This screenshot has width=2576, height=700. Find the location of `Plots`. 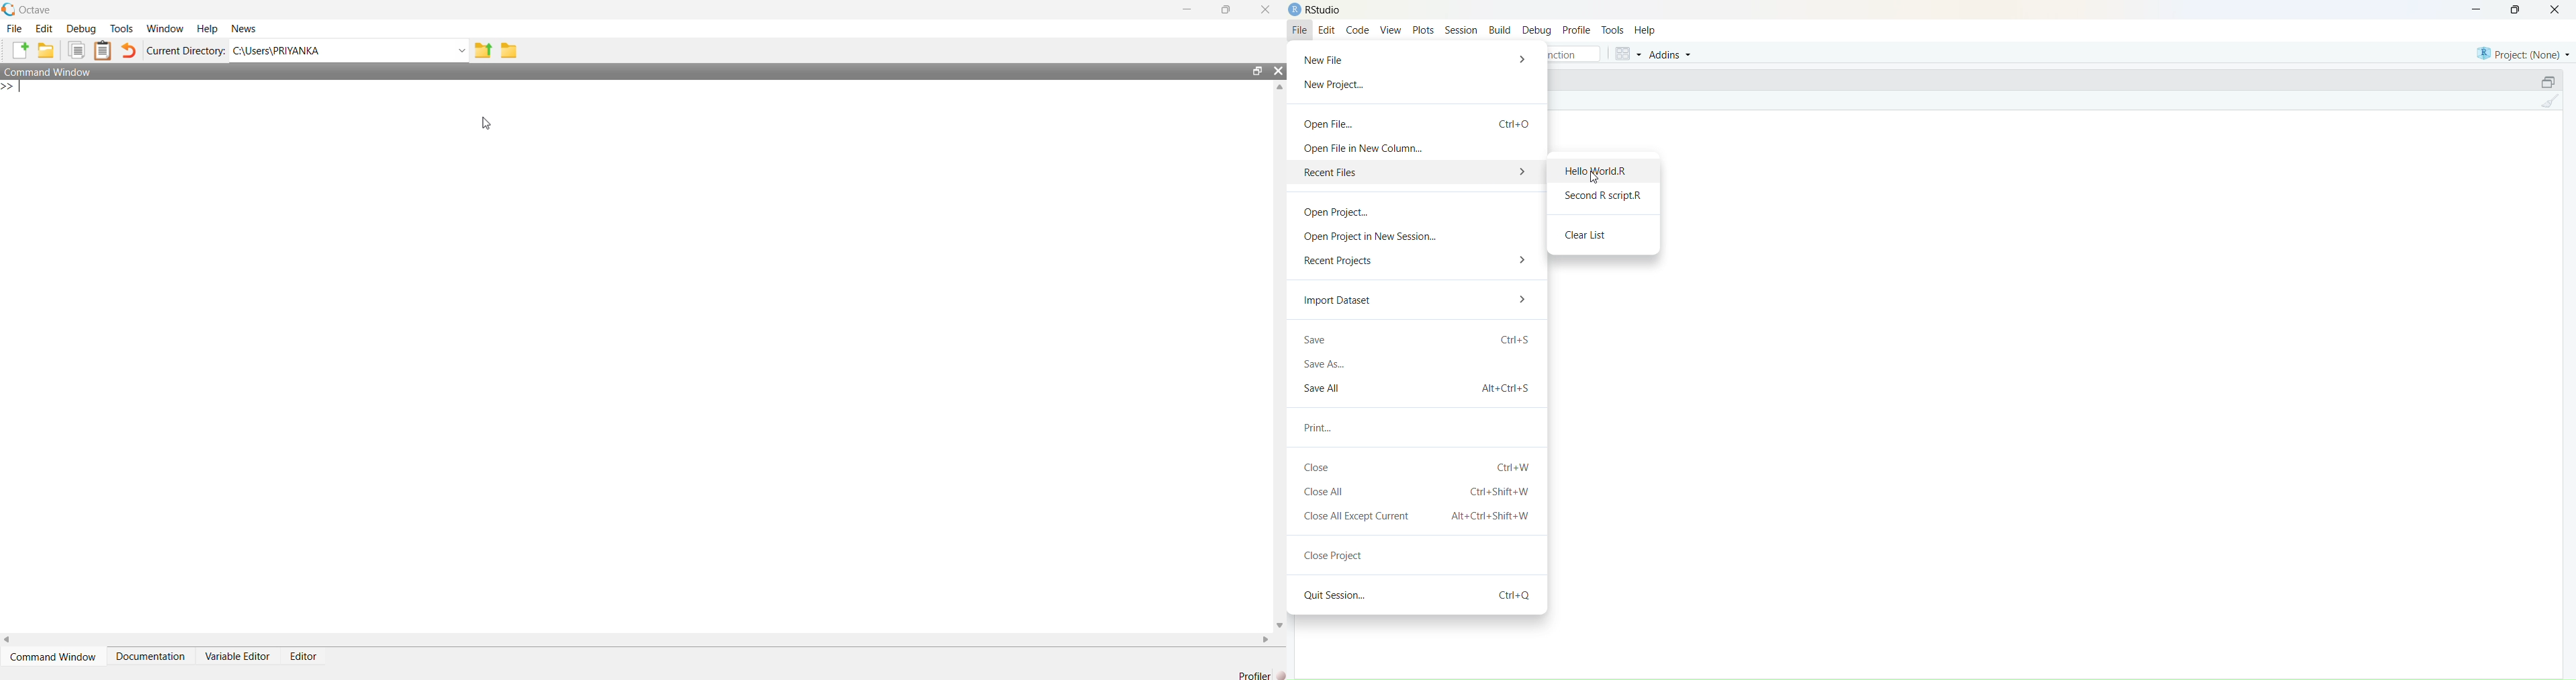

Plots is located at coordinates (1422, 30).